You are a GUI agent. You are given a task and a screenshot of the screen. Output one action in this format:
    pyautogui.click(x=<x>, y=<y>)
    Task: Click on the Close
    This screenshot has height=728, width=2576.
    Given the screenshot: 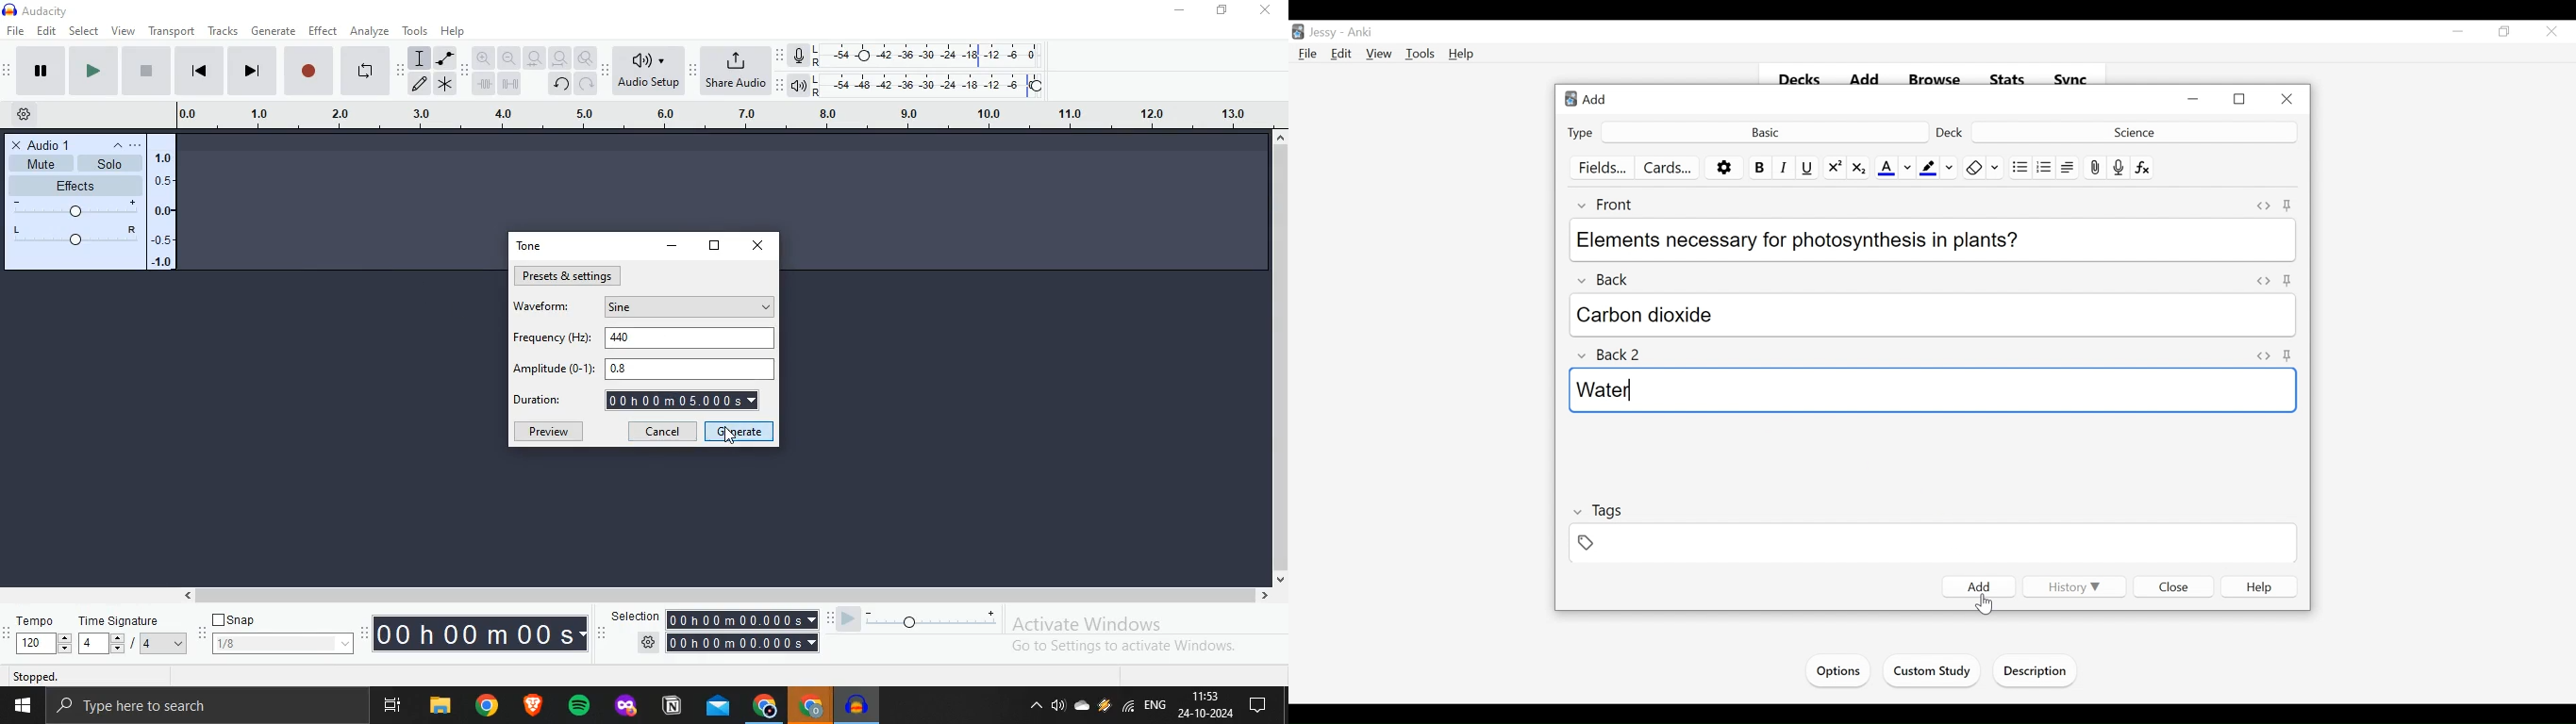 What is the action you would take?
    pyautogui.click(x=2286, y=100)
    